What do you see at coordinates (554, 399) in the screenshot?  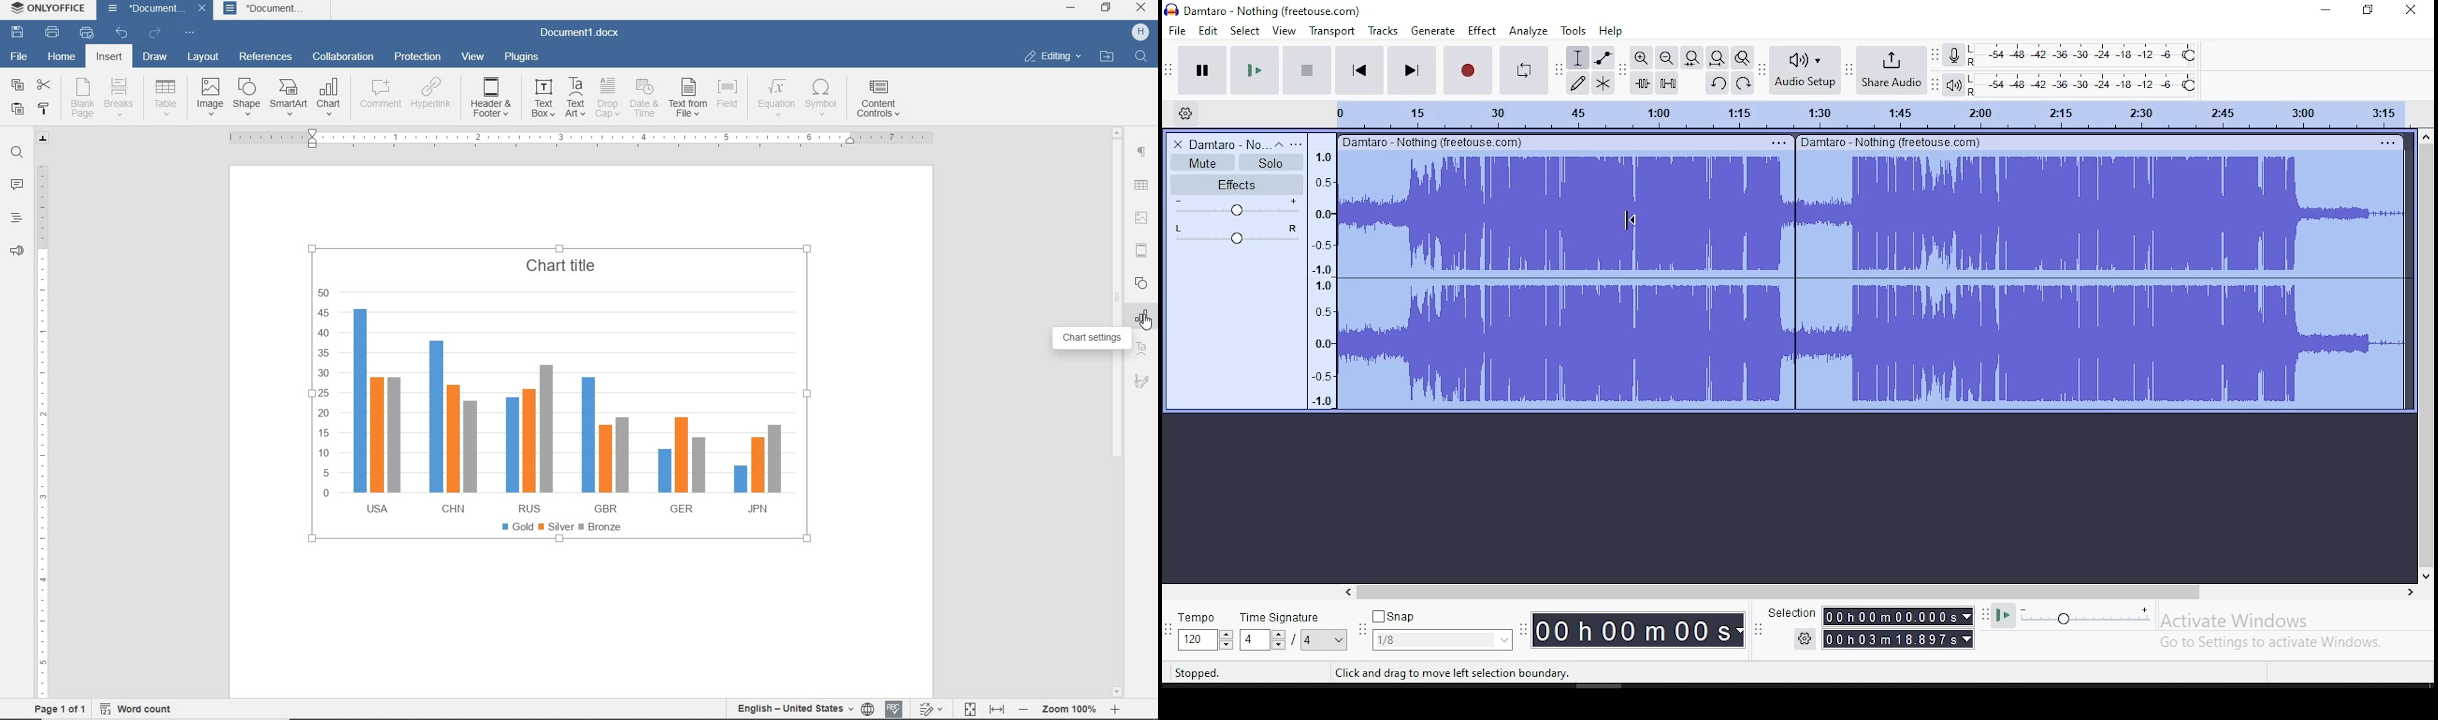 I see `chart` at bounding box center [554, 399].